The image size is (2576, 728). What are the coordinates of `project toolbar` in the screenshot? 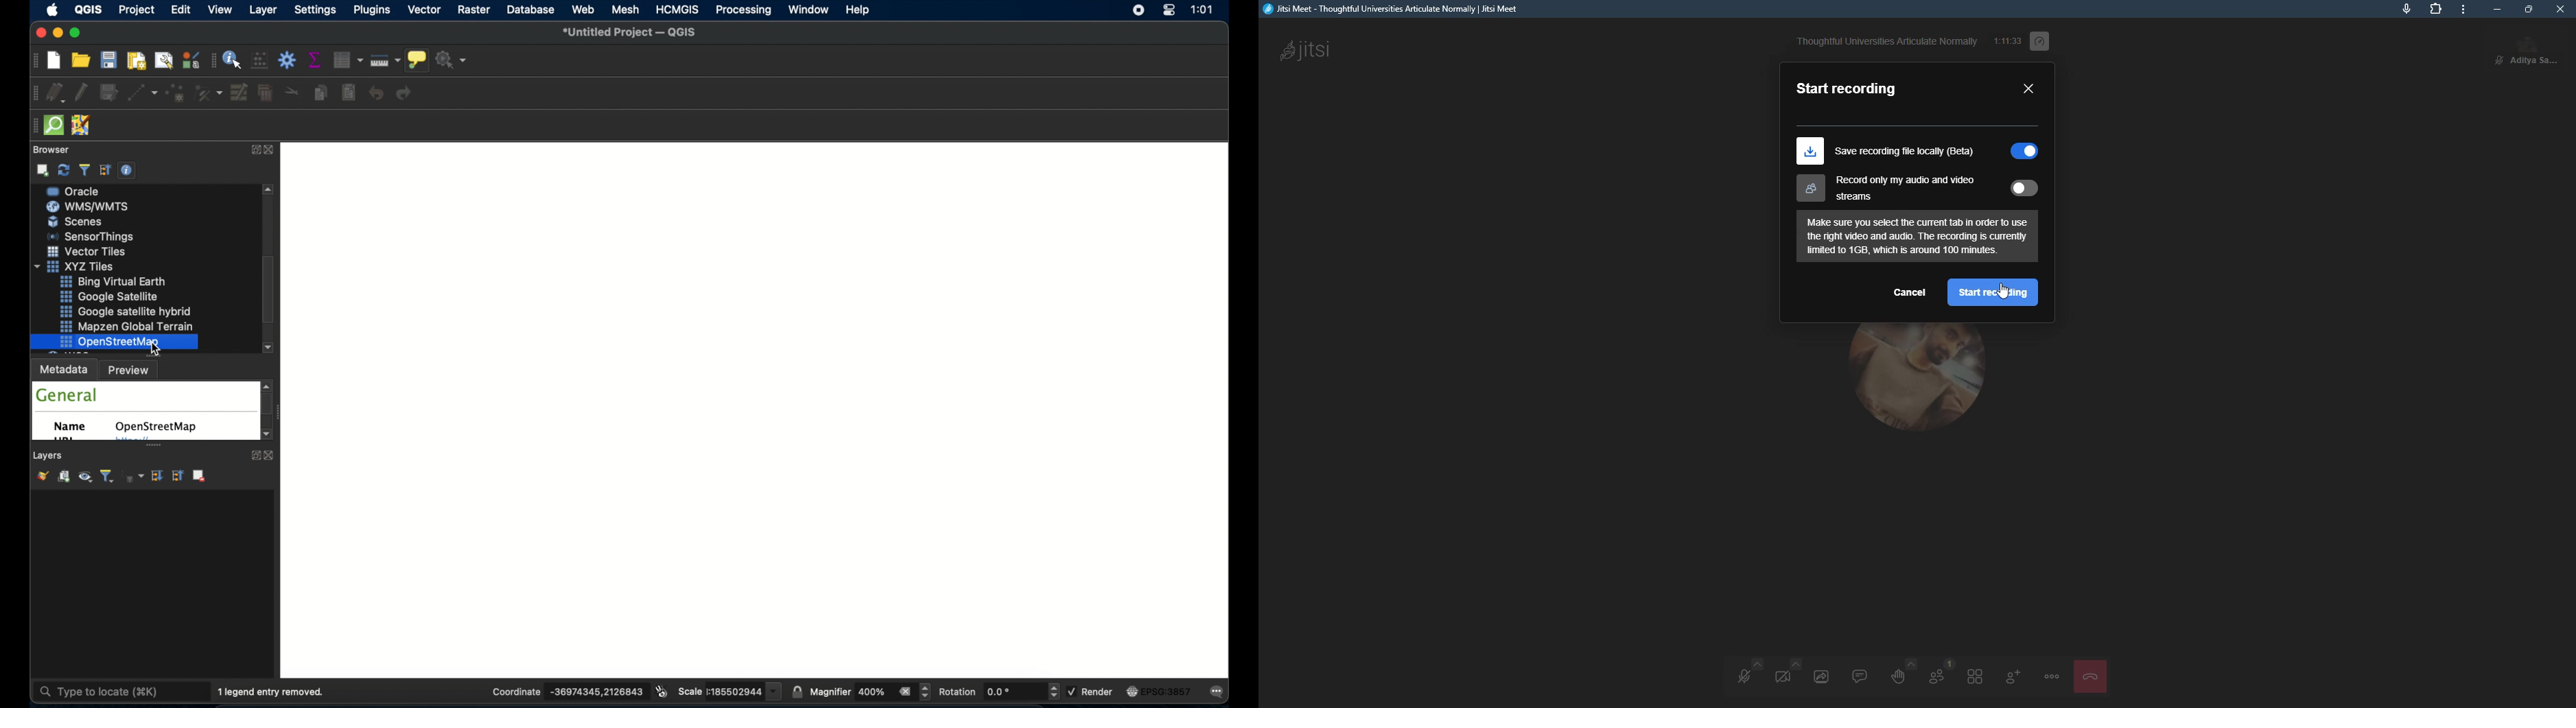 It's located at (33, 63).